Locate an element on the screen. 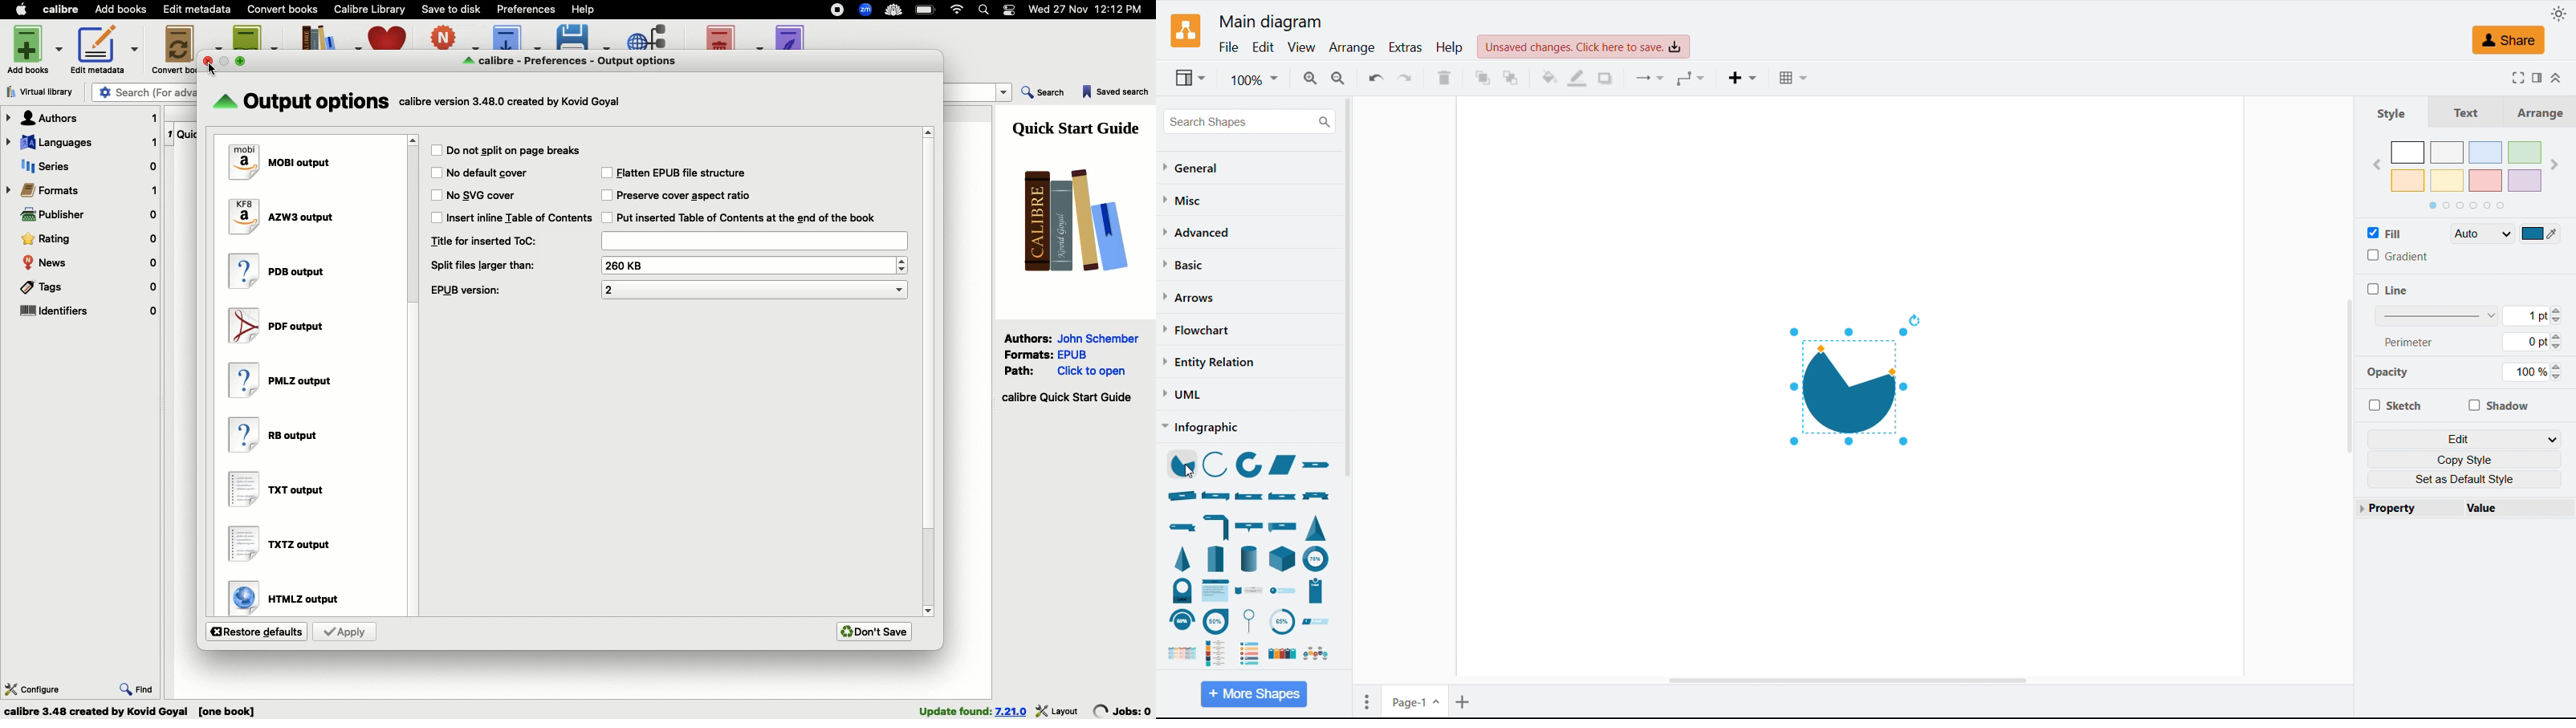 The image size is (2576, 728). Value  is located at coordinates (2520, 508).